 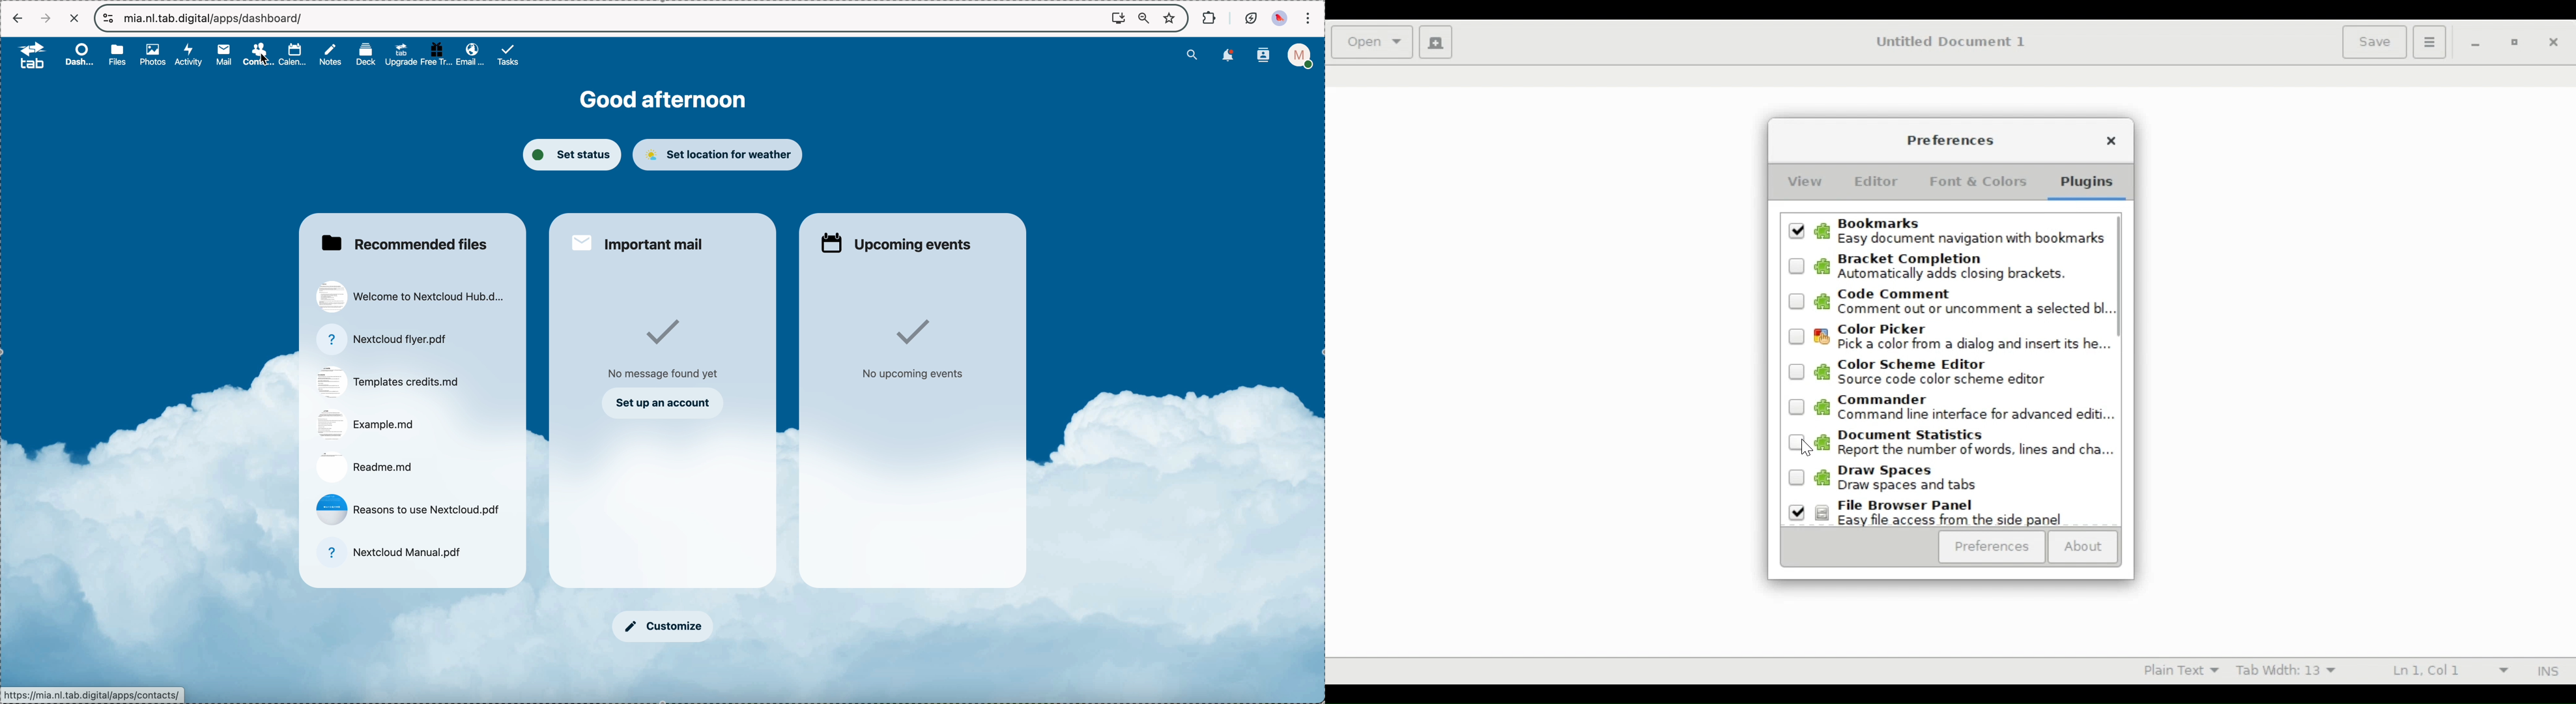 What do you see at coordinates (2085, 184) in the screenshot?
I see `Plugins` at bounding box center [2085, 184].